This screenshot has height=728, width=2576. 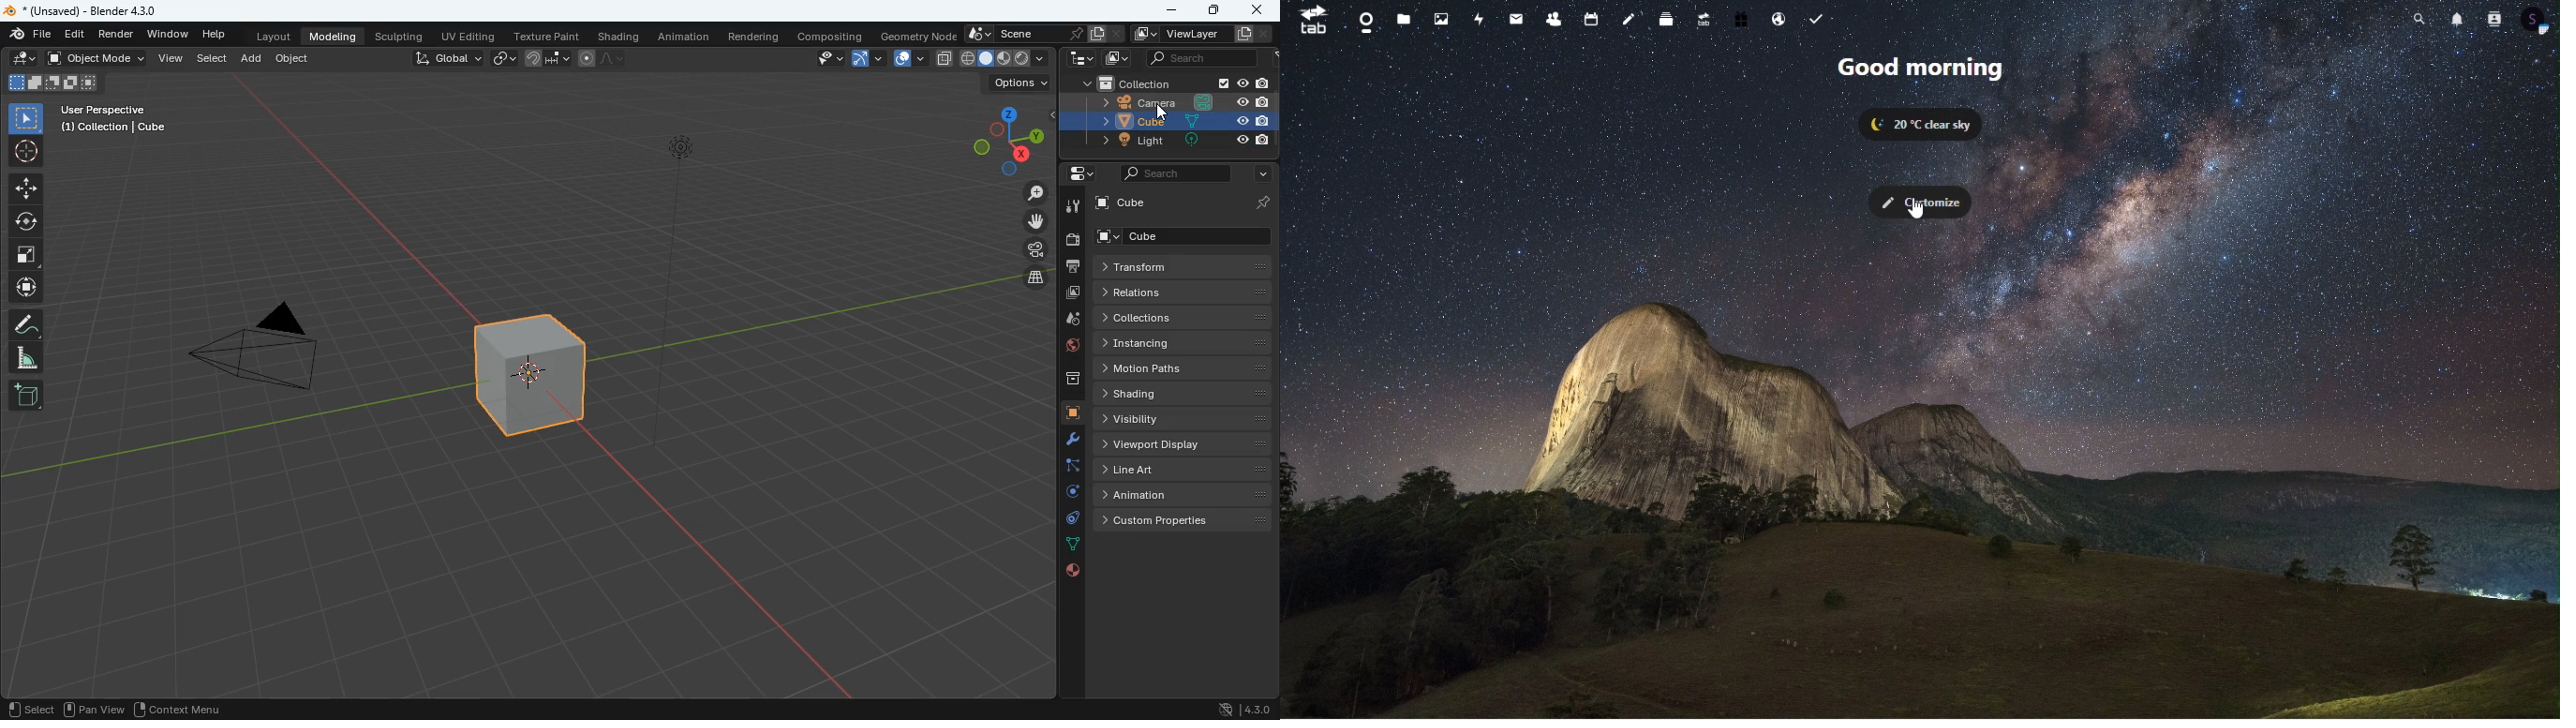 What do you see at coordinates (871, 60) in the screenshot?
I see `arc` at bounding box center [871, 60].